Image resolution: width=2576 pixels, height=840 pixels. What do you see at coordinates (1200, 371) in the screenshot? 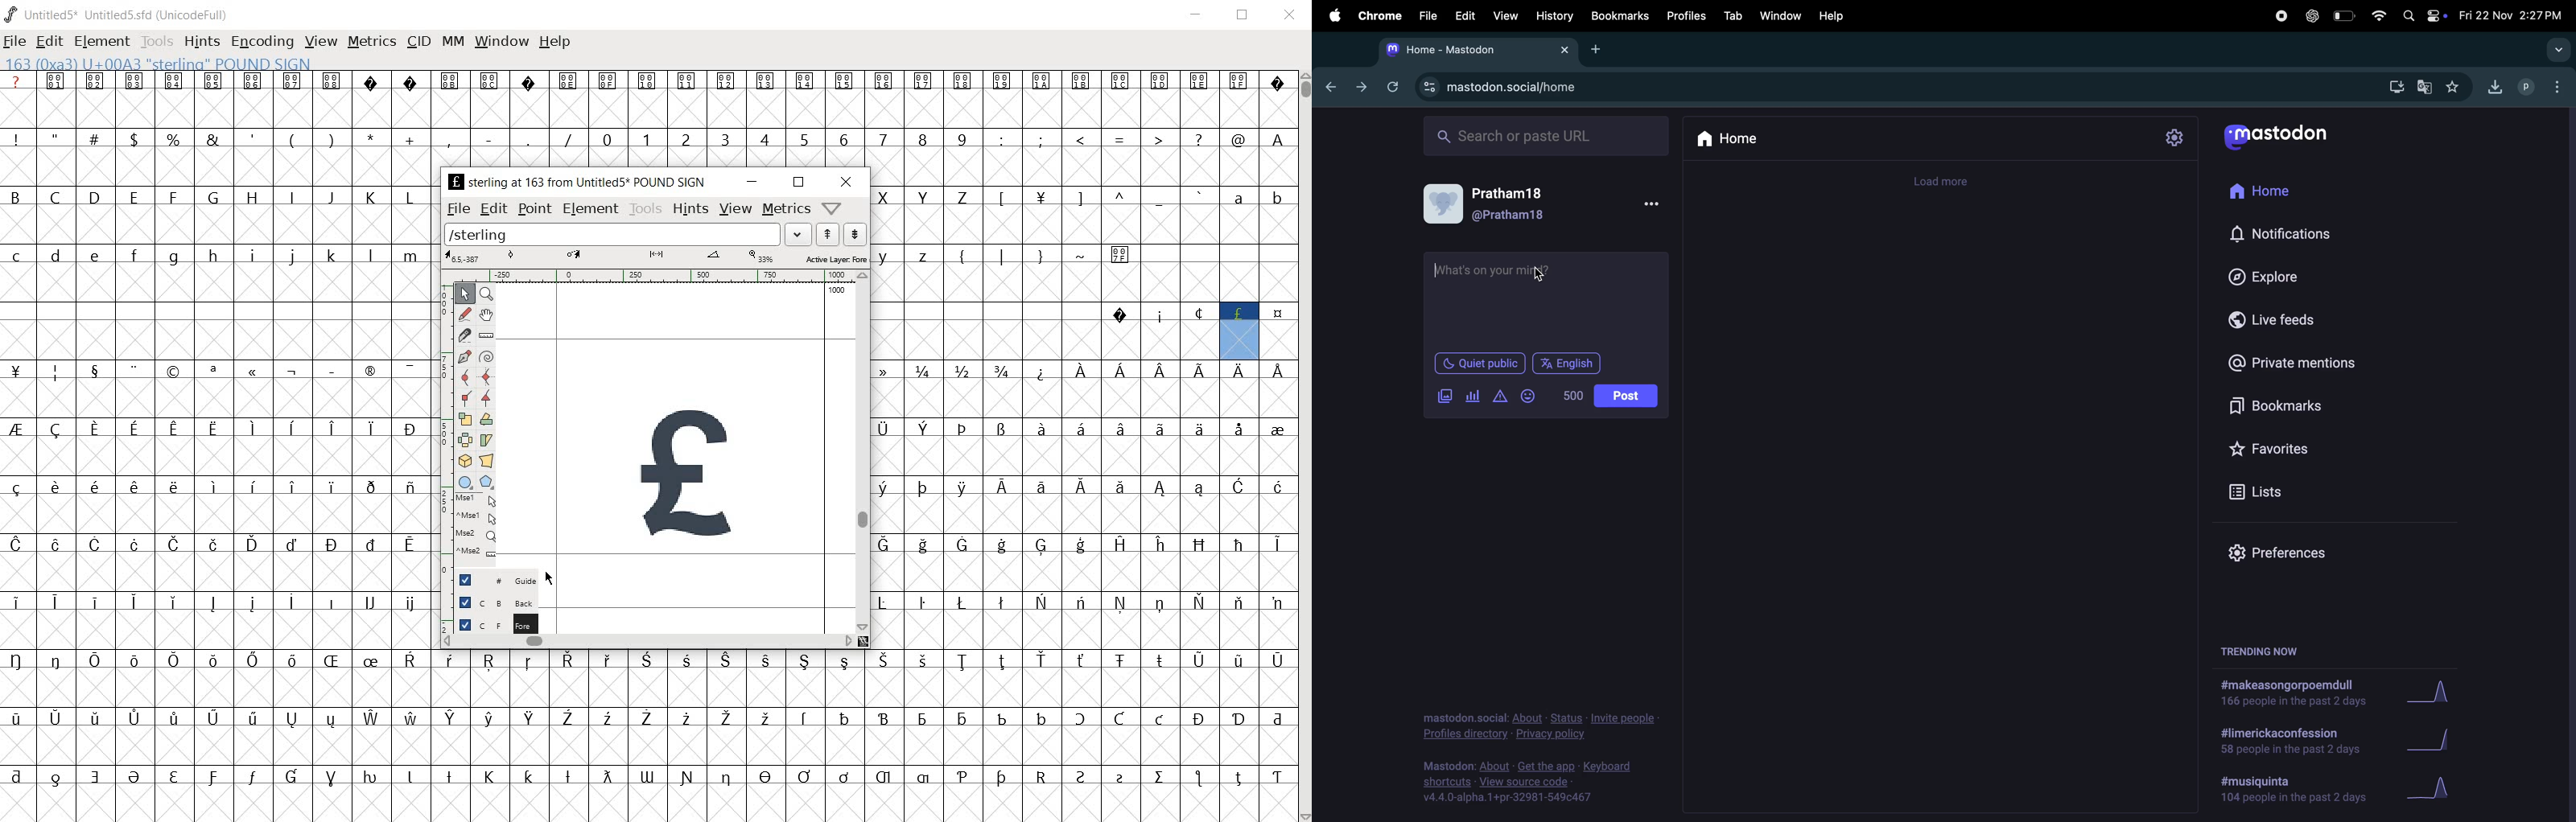
I see `Symbol` at bounding box center [1200, 371].